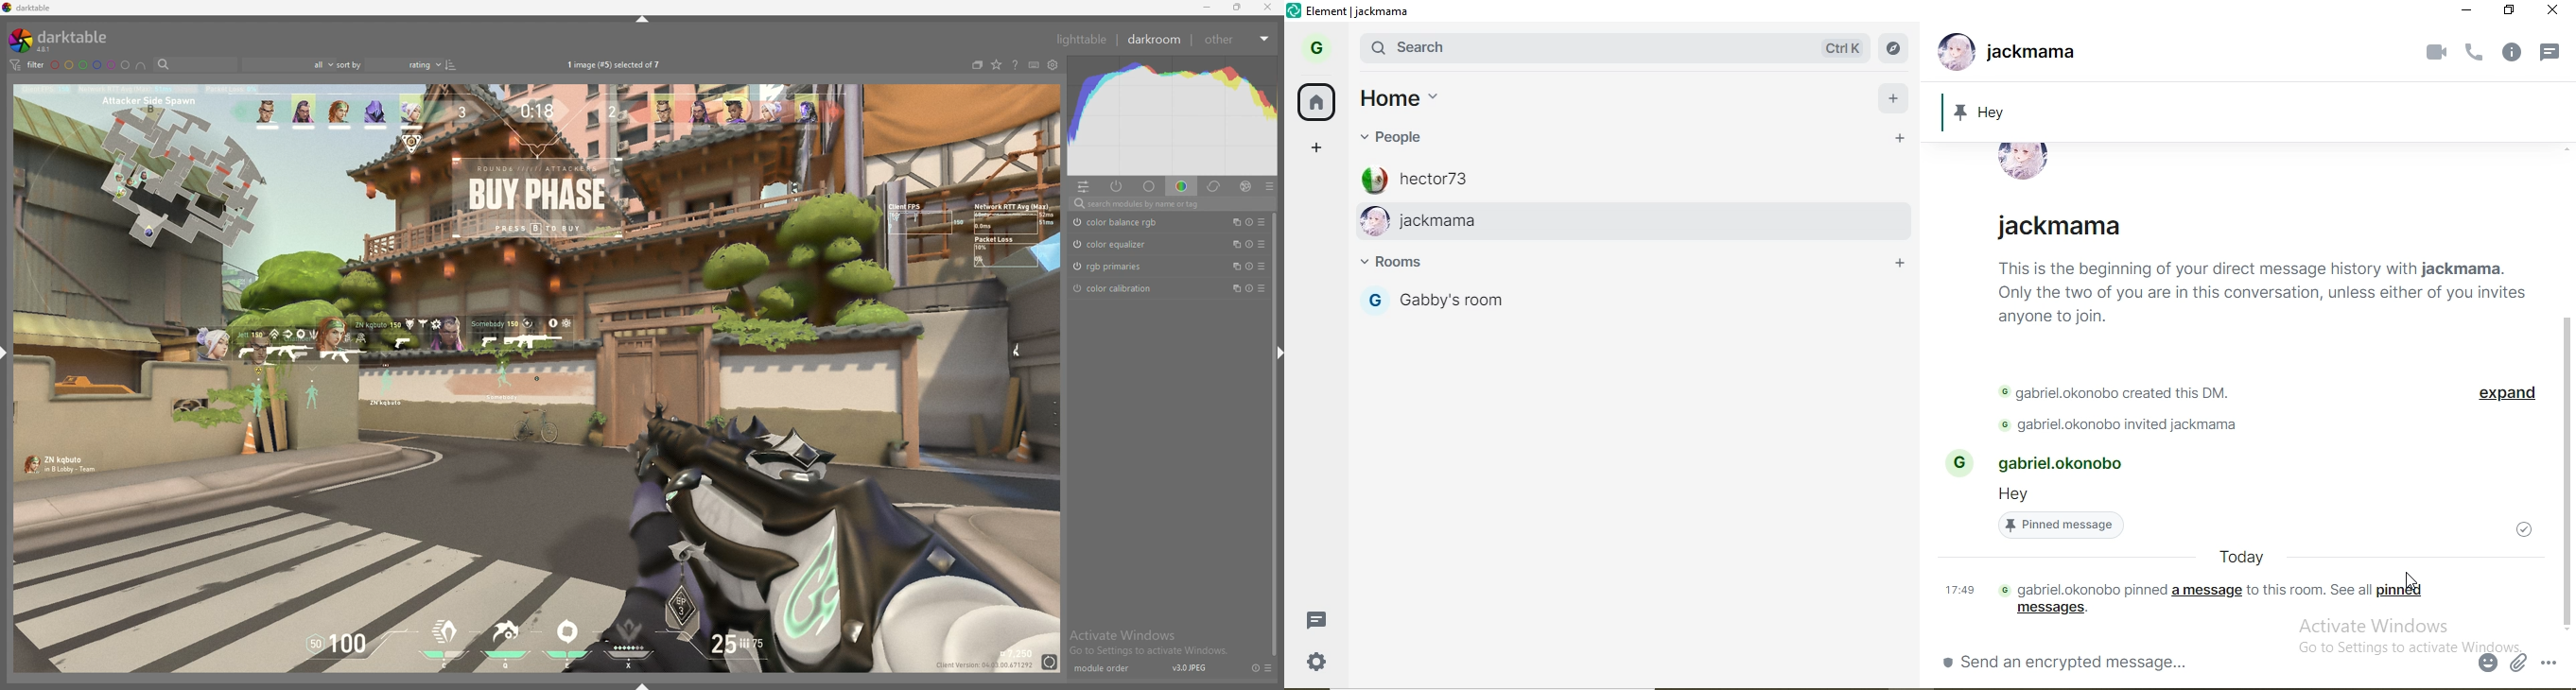  Describe the element at coordinates (1207, 7) in the screenshot. I see `minimize` at that location.